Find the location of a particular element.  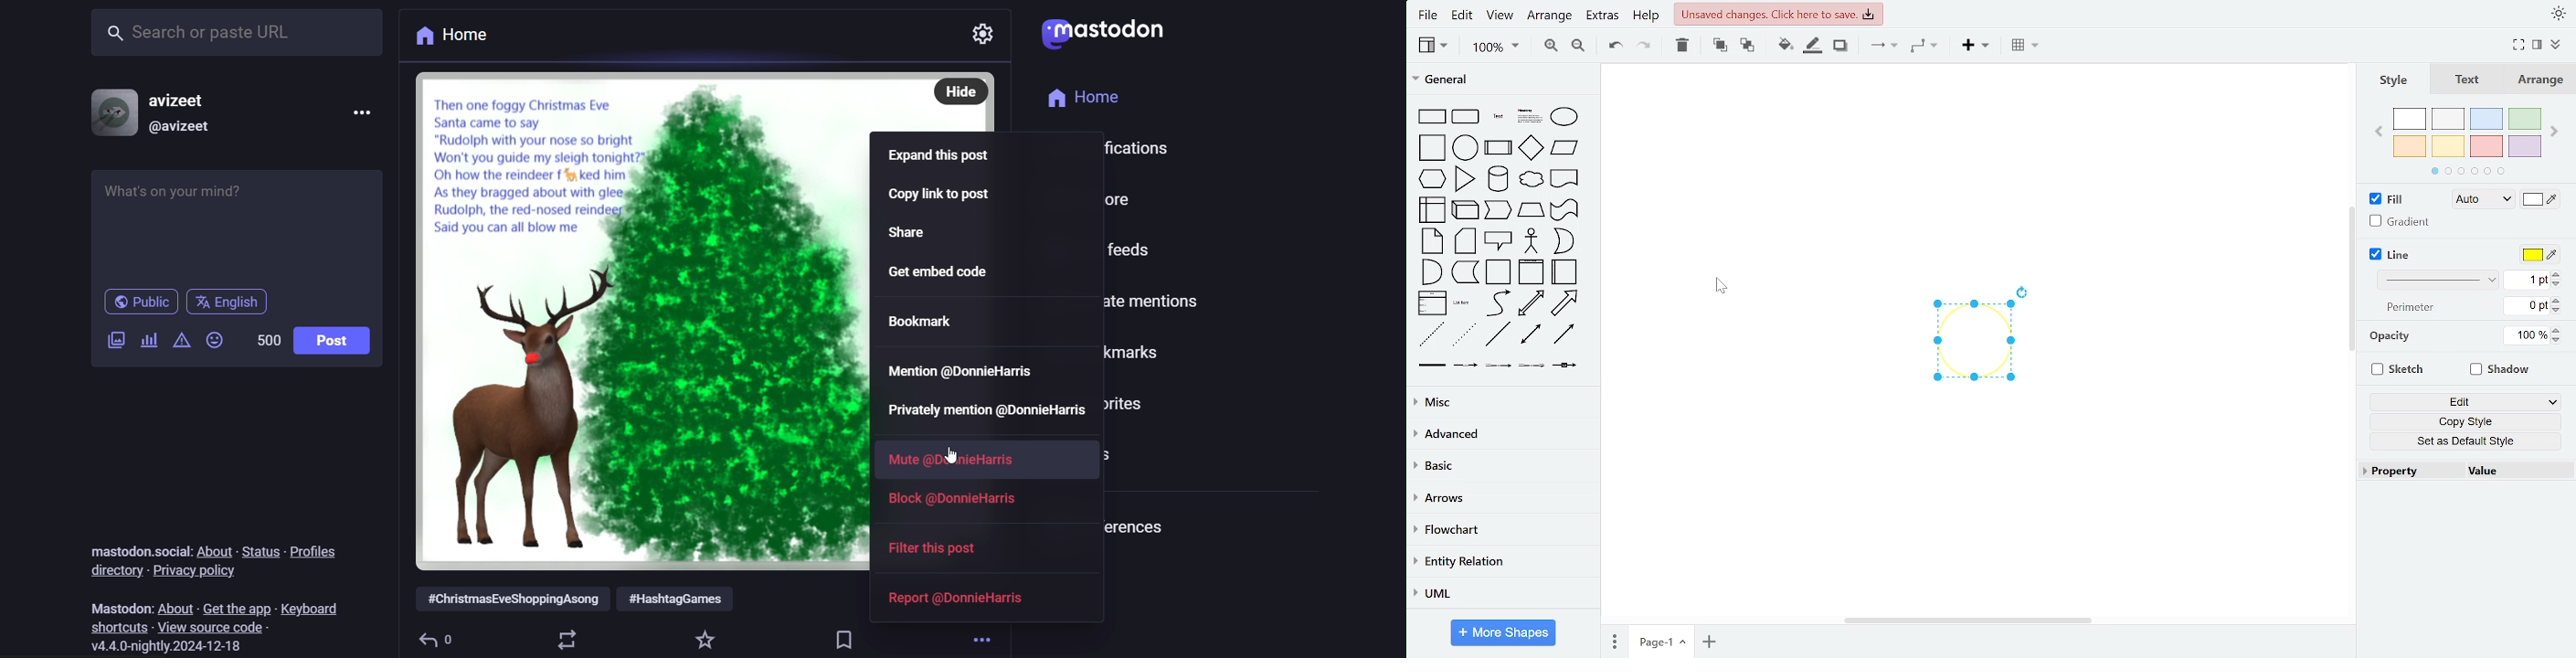

square is located at coordinates (1434, 148).